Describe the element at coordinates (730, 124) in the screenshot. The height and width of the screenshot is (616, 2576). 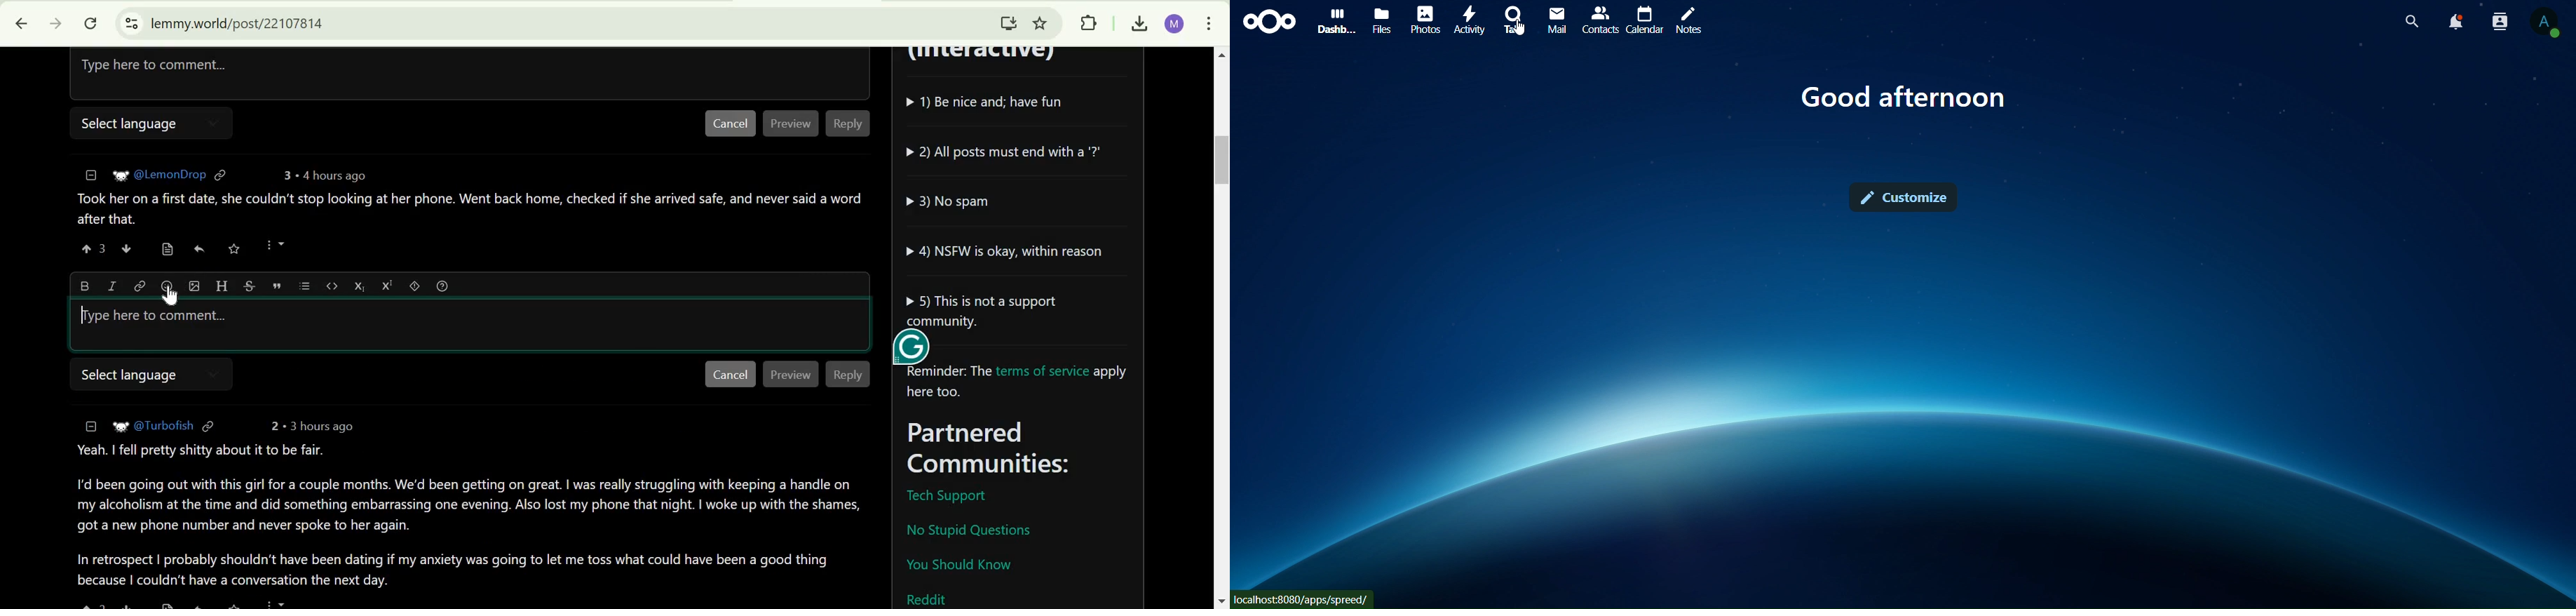
I see `Cancel` at that location.